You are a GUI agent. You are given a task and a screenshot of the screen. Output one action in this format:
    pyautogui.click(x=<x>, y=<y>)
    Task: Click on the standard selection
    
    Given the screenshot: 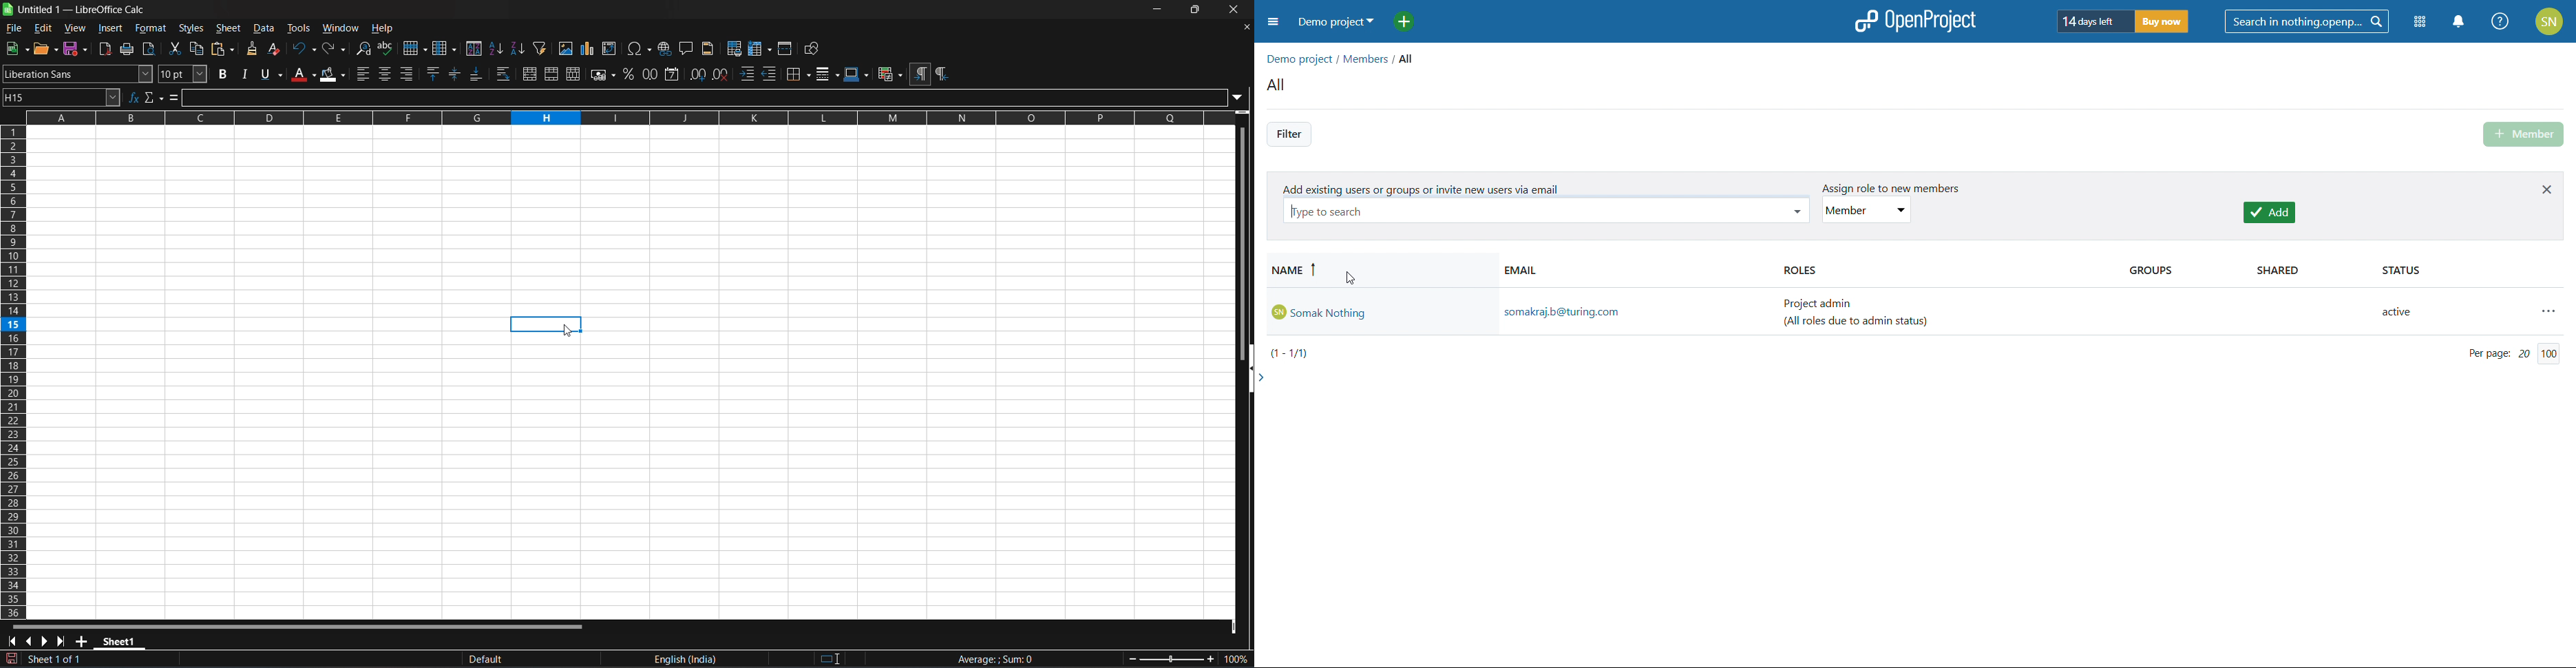 What is the action you would take?
    pyautogui.click(x=838, y=658)
    